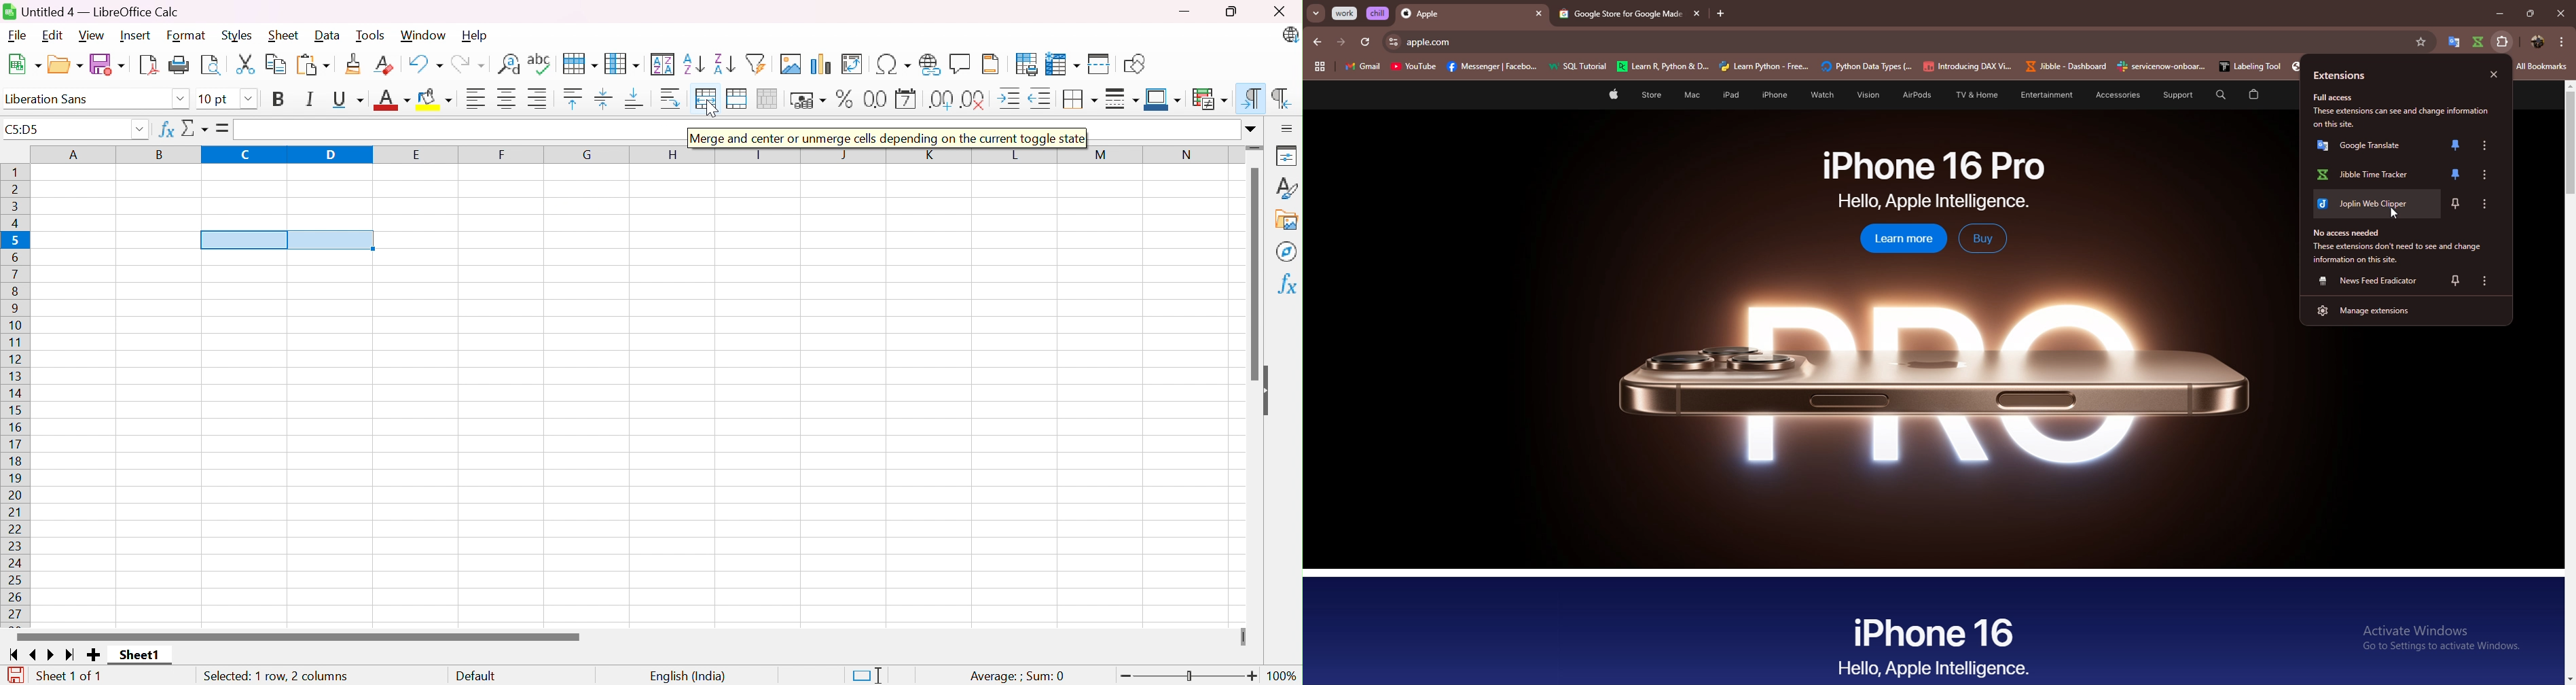 Image resolution: width=2576 pixels, height=700 pixels. I want to click on Undo, so click(425, 63).